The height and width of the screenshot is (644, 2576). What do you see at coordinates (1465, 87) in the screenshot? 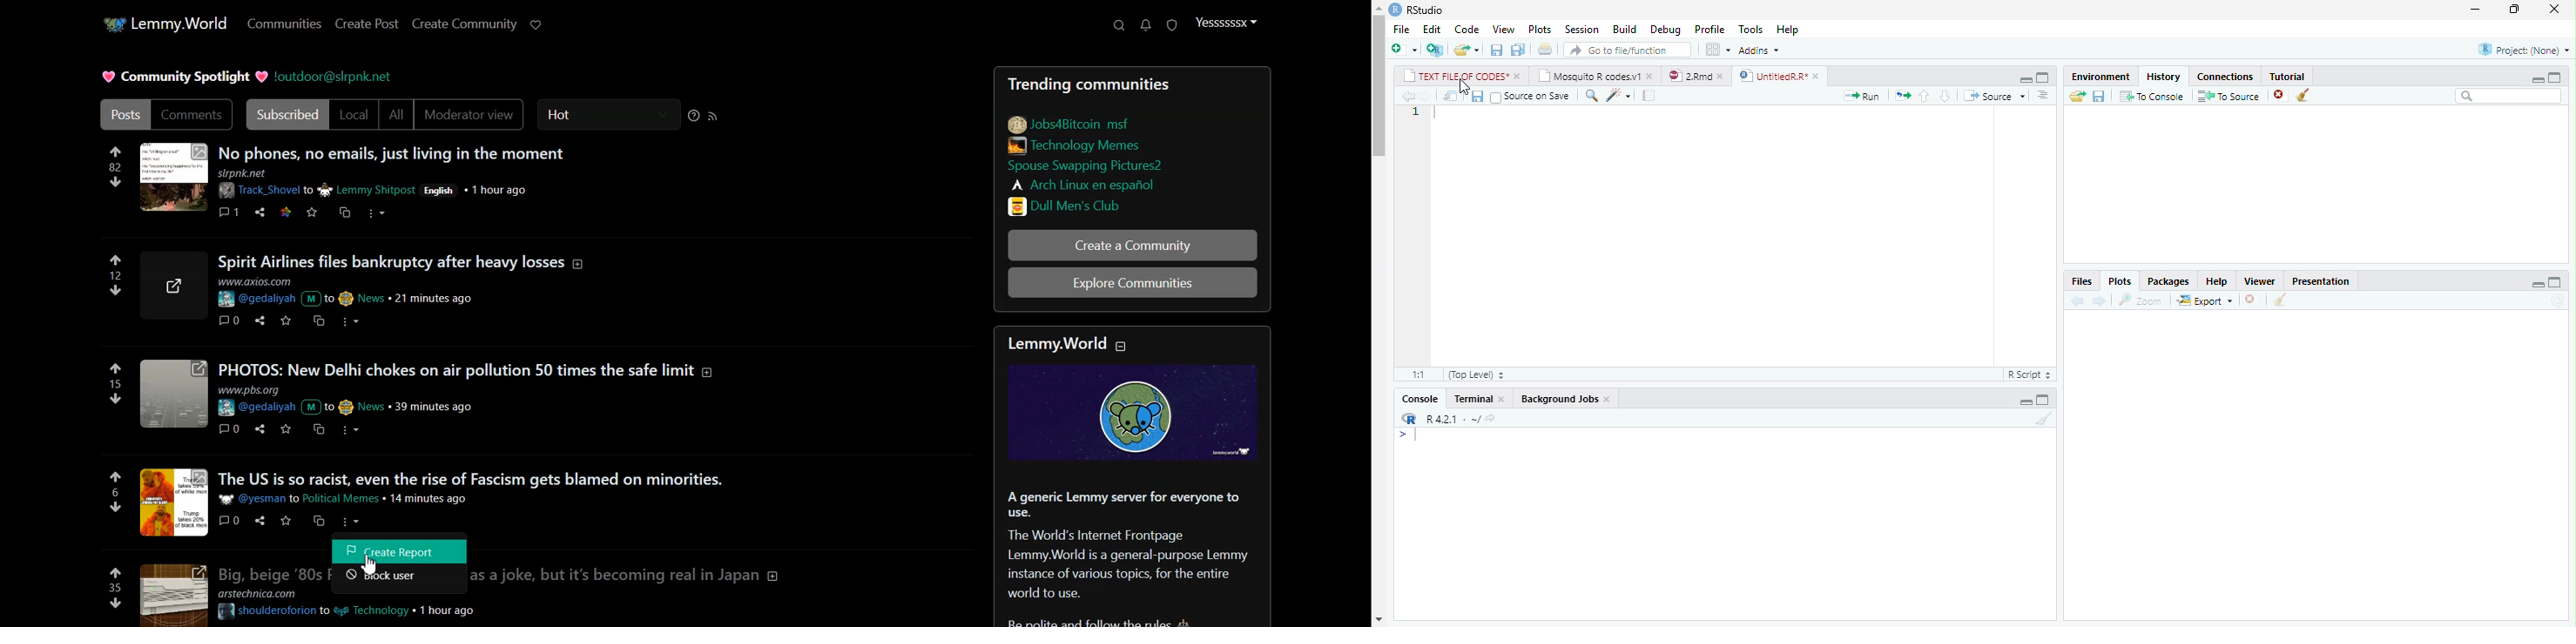
I see `cursor` at bounding box center [1465, 87].